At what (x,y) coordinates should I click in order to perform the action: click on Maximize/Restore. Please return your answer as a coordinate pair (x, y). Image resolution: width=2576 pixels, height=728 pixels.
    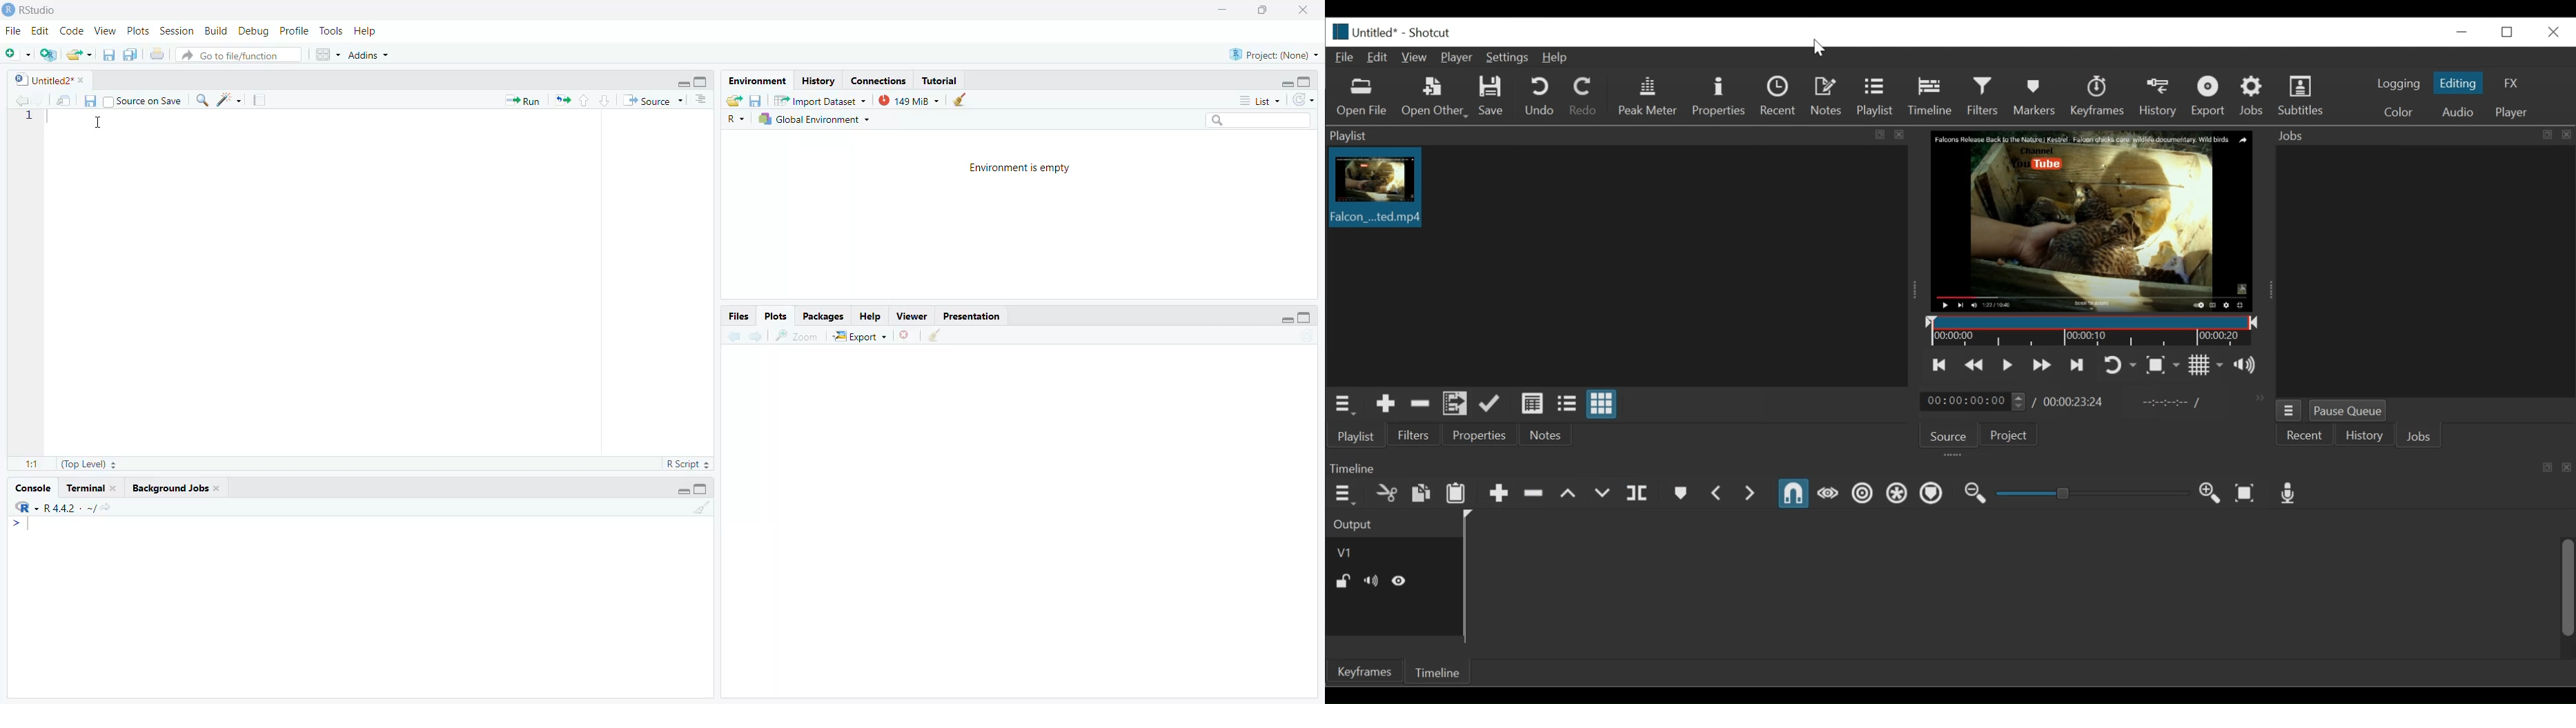
    Looking at the image, I should click on (1266, 10).